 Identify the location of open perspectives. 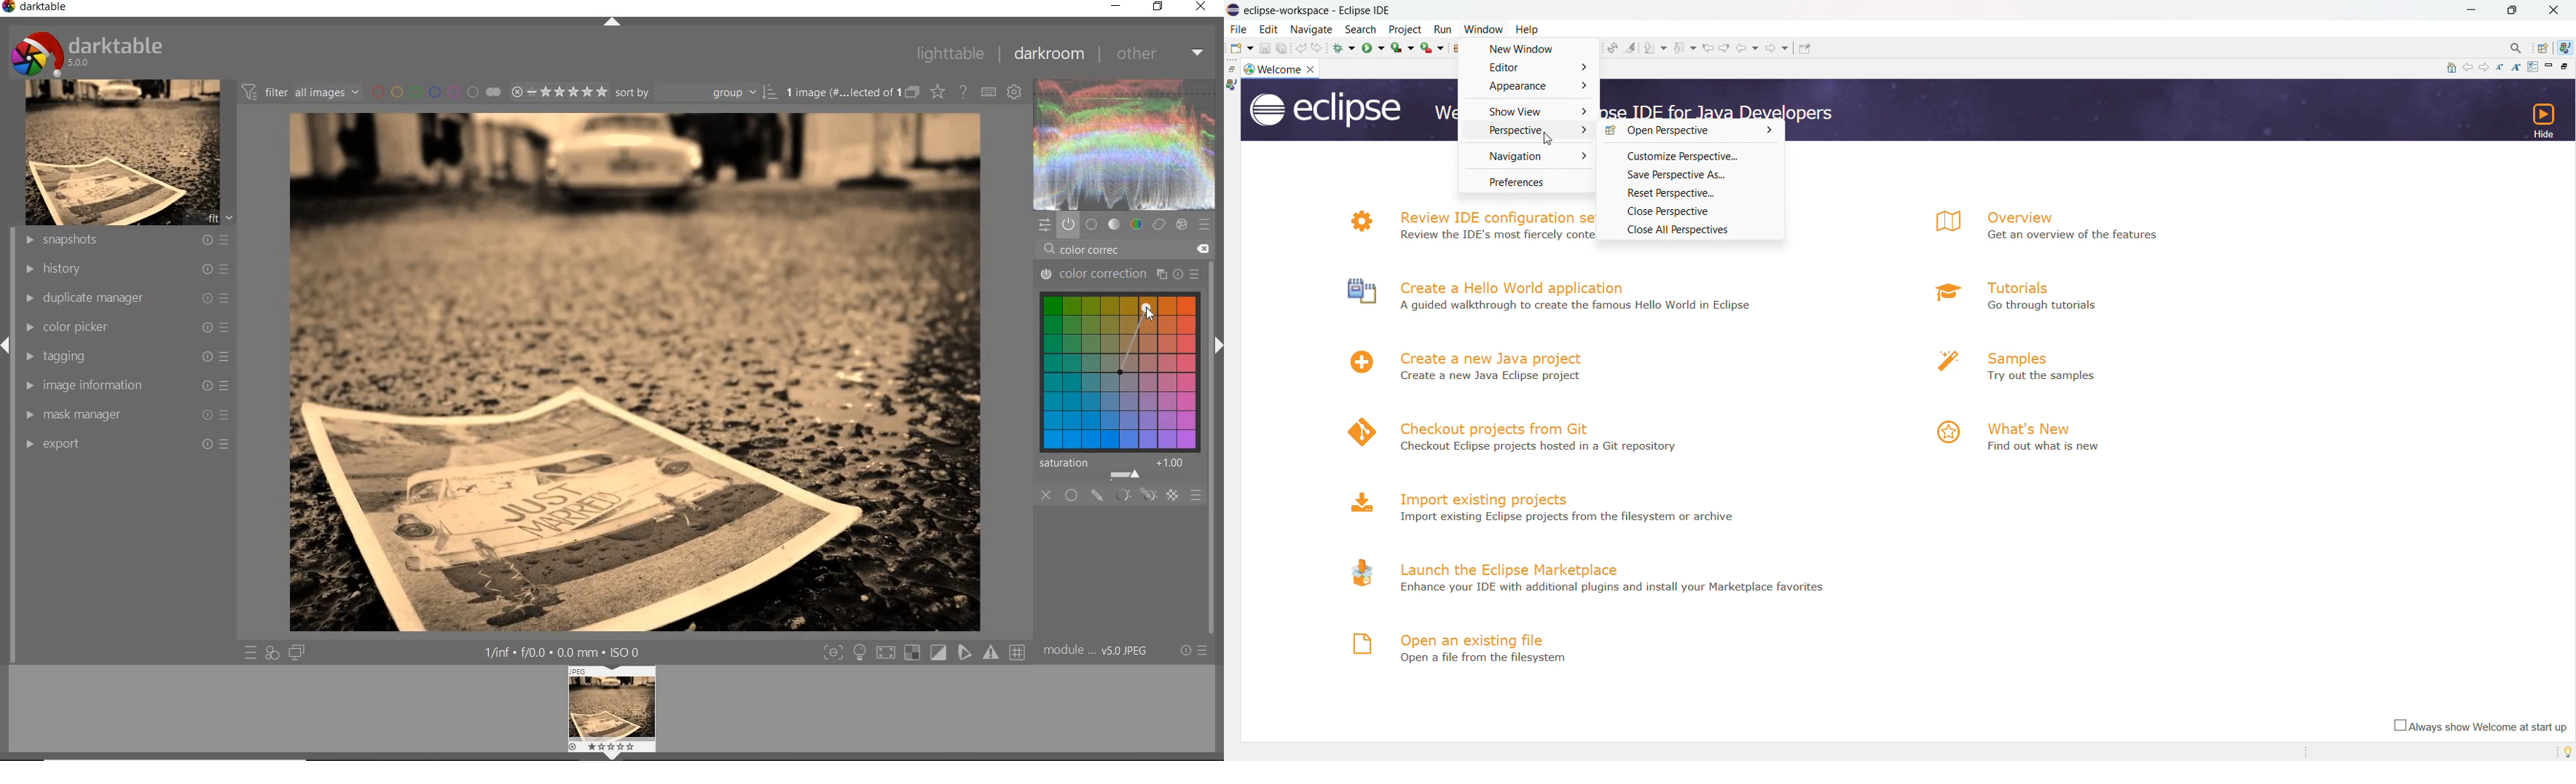
(2543, 48).